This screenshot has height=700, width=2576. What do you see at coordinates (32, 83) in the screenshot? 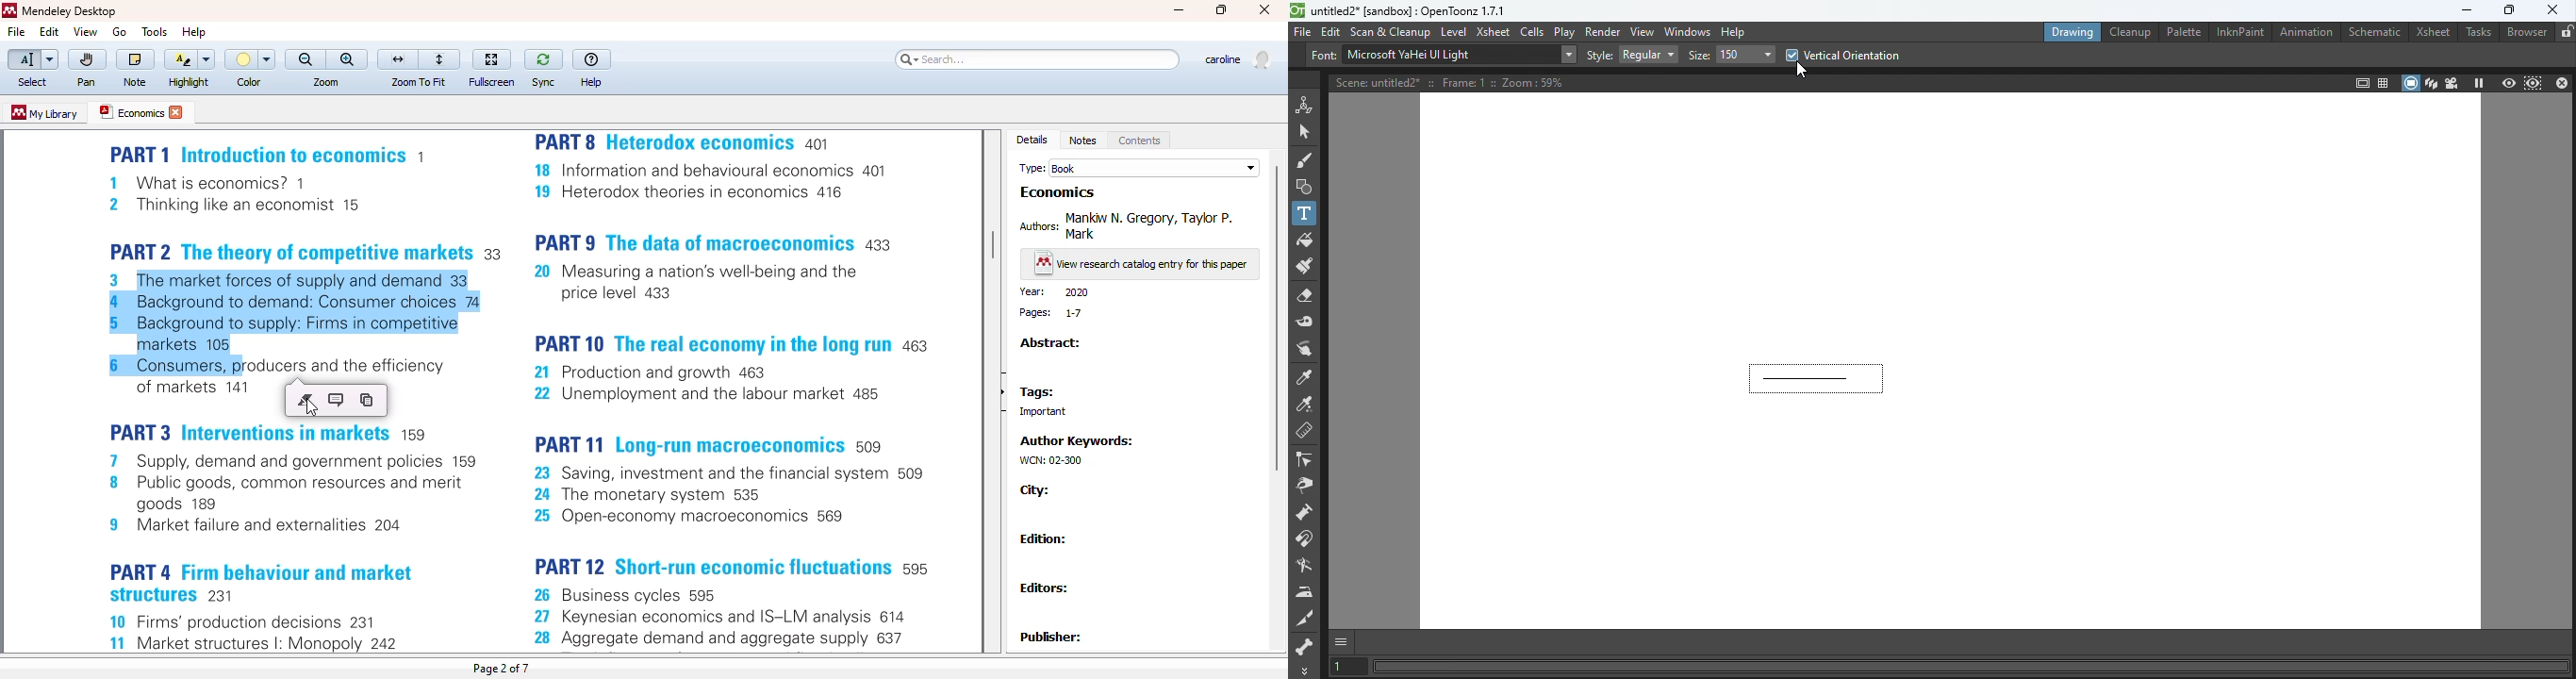
I see `select` at bounding box center [32, 83].